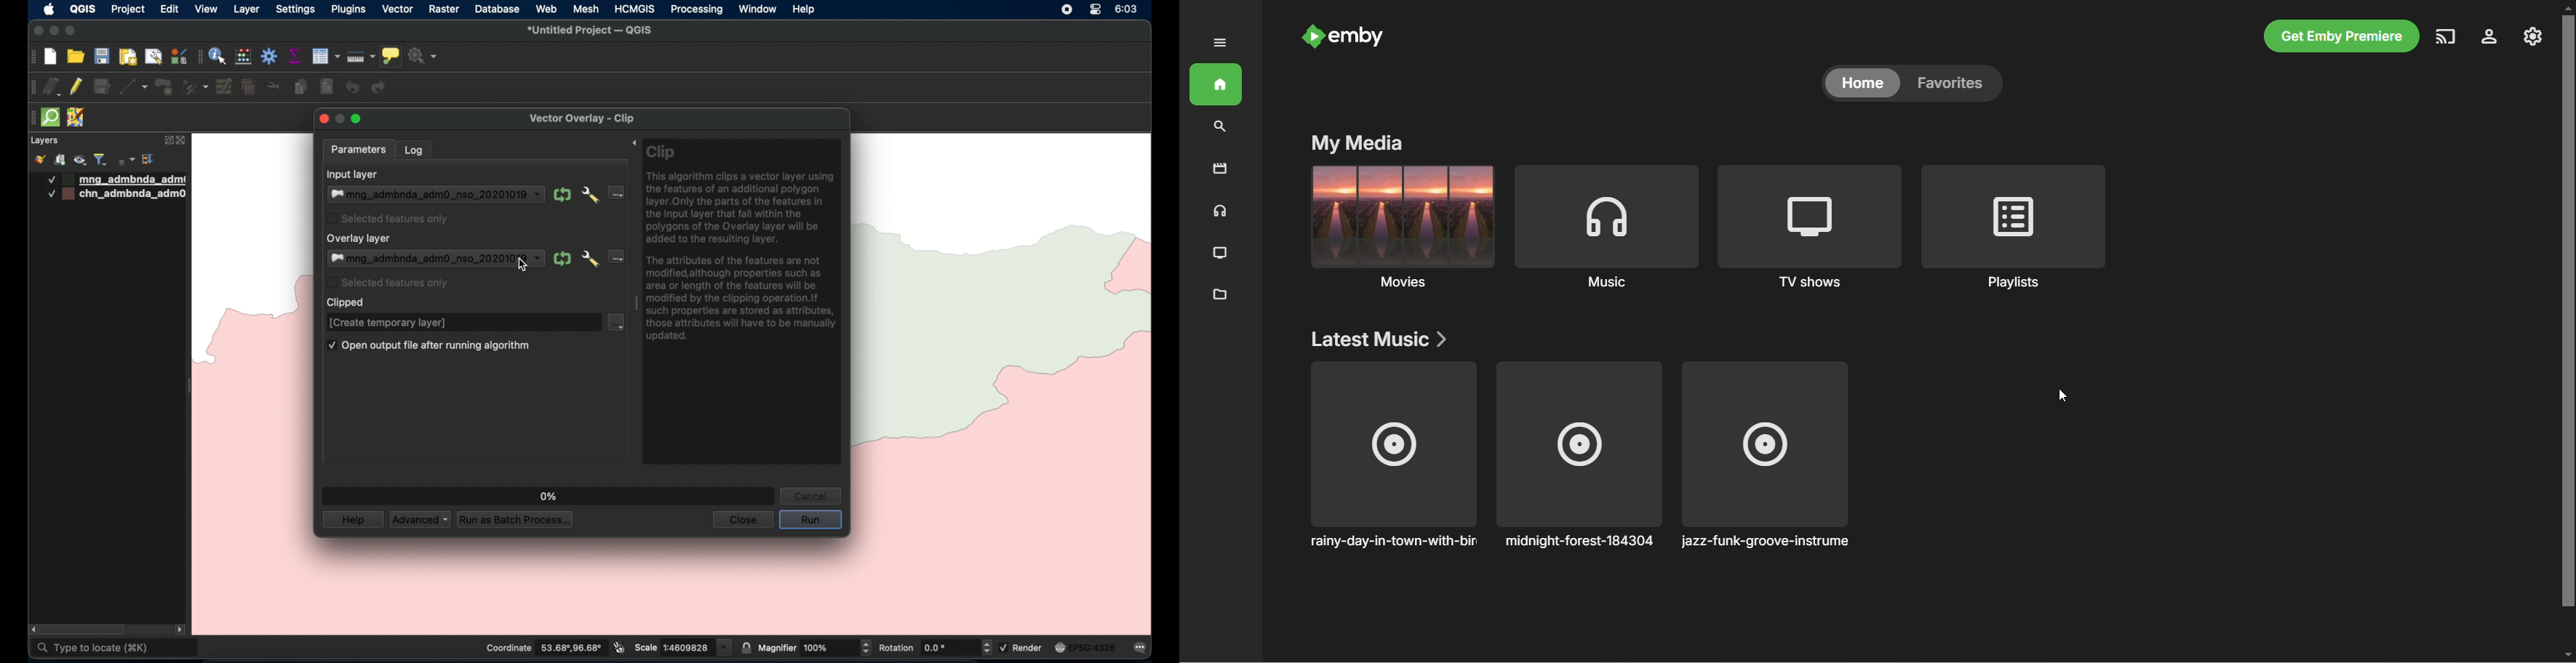 The height and width of the screenshot is (672, 2576). I want to click on scroll left arrow, so click(31, 629).